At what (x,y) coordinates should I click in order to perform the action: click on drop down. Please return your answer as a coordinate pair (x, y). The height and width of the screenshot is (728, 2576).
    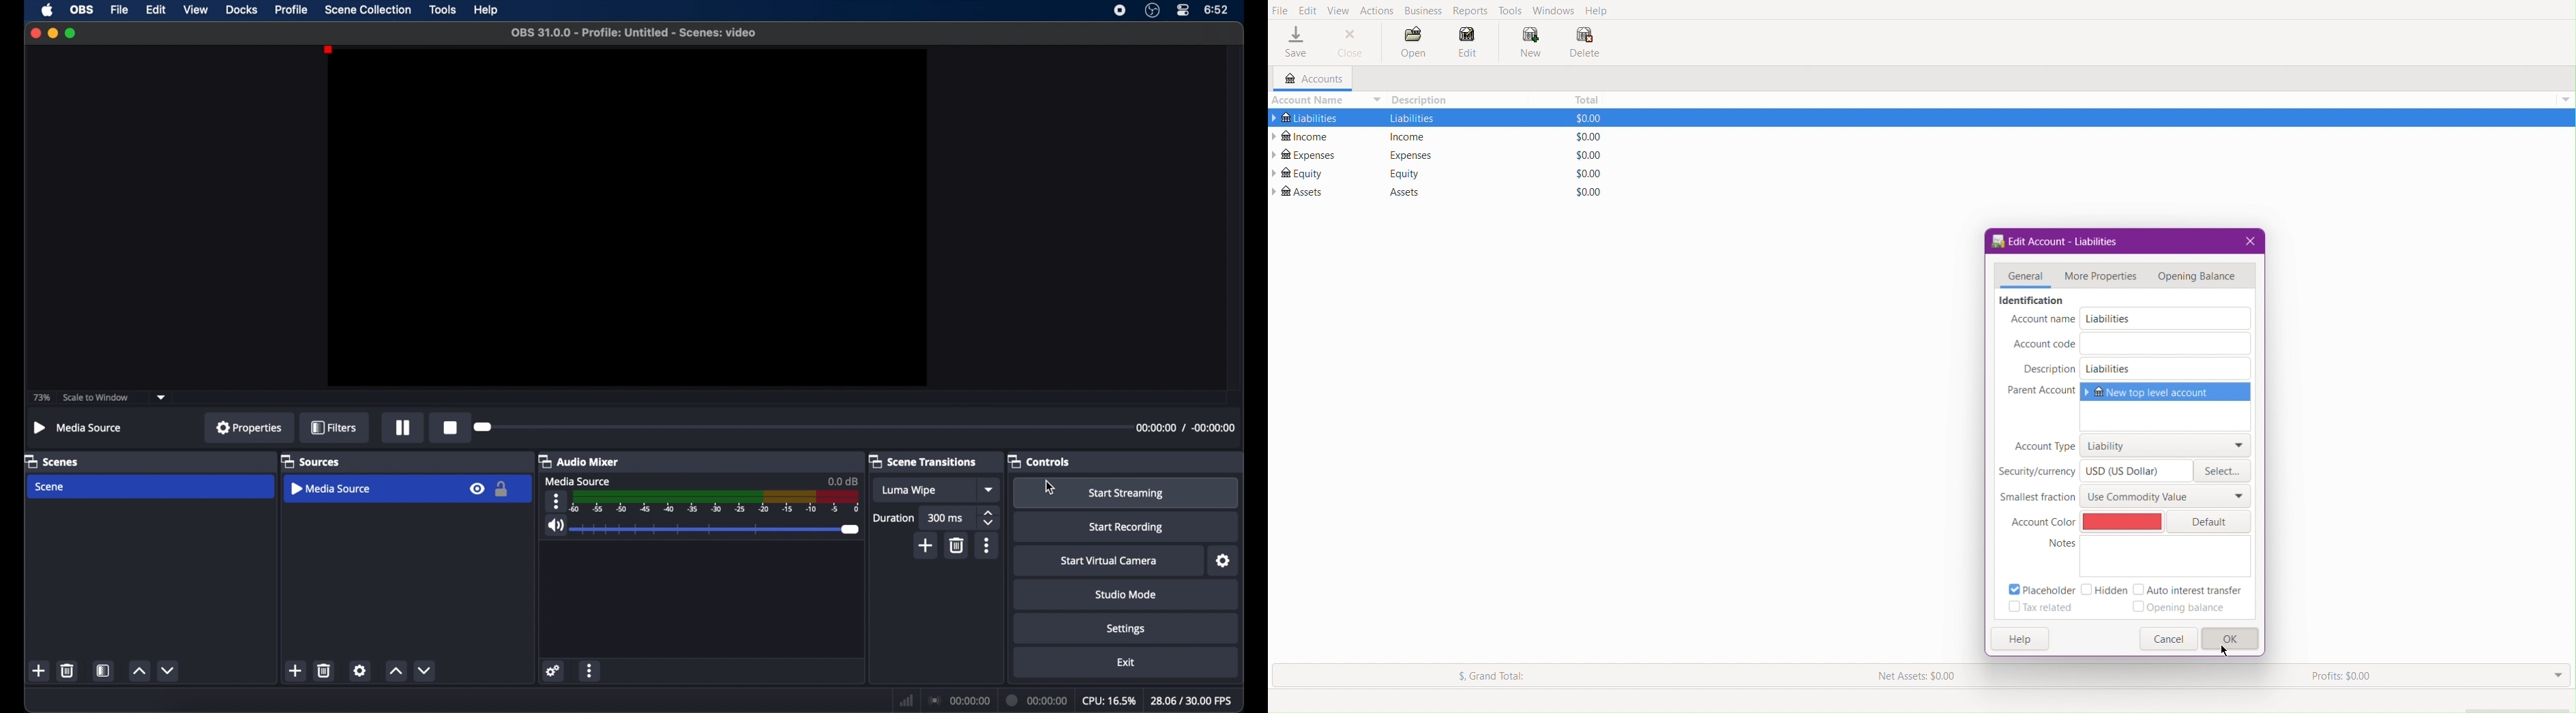
    Looking at the image, I should click on (2568, 100).